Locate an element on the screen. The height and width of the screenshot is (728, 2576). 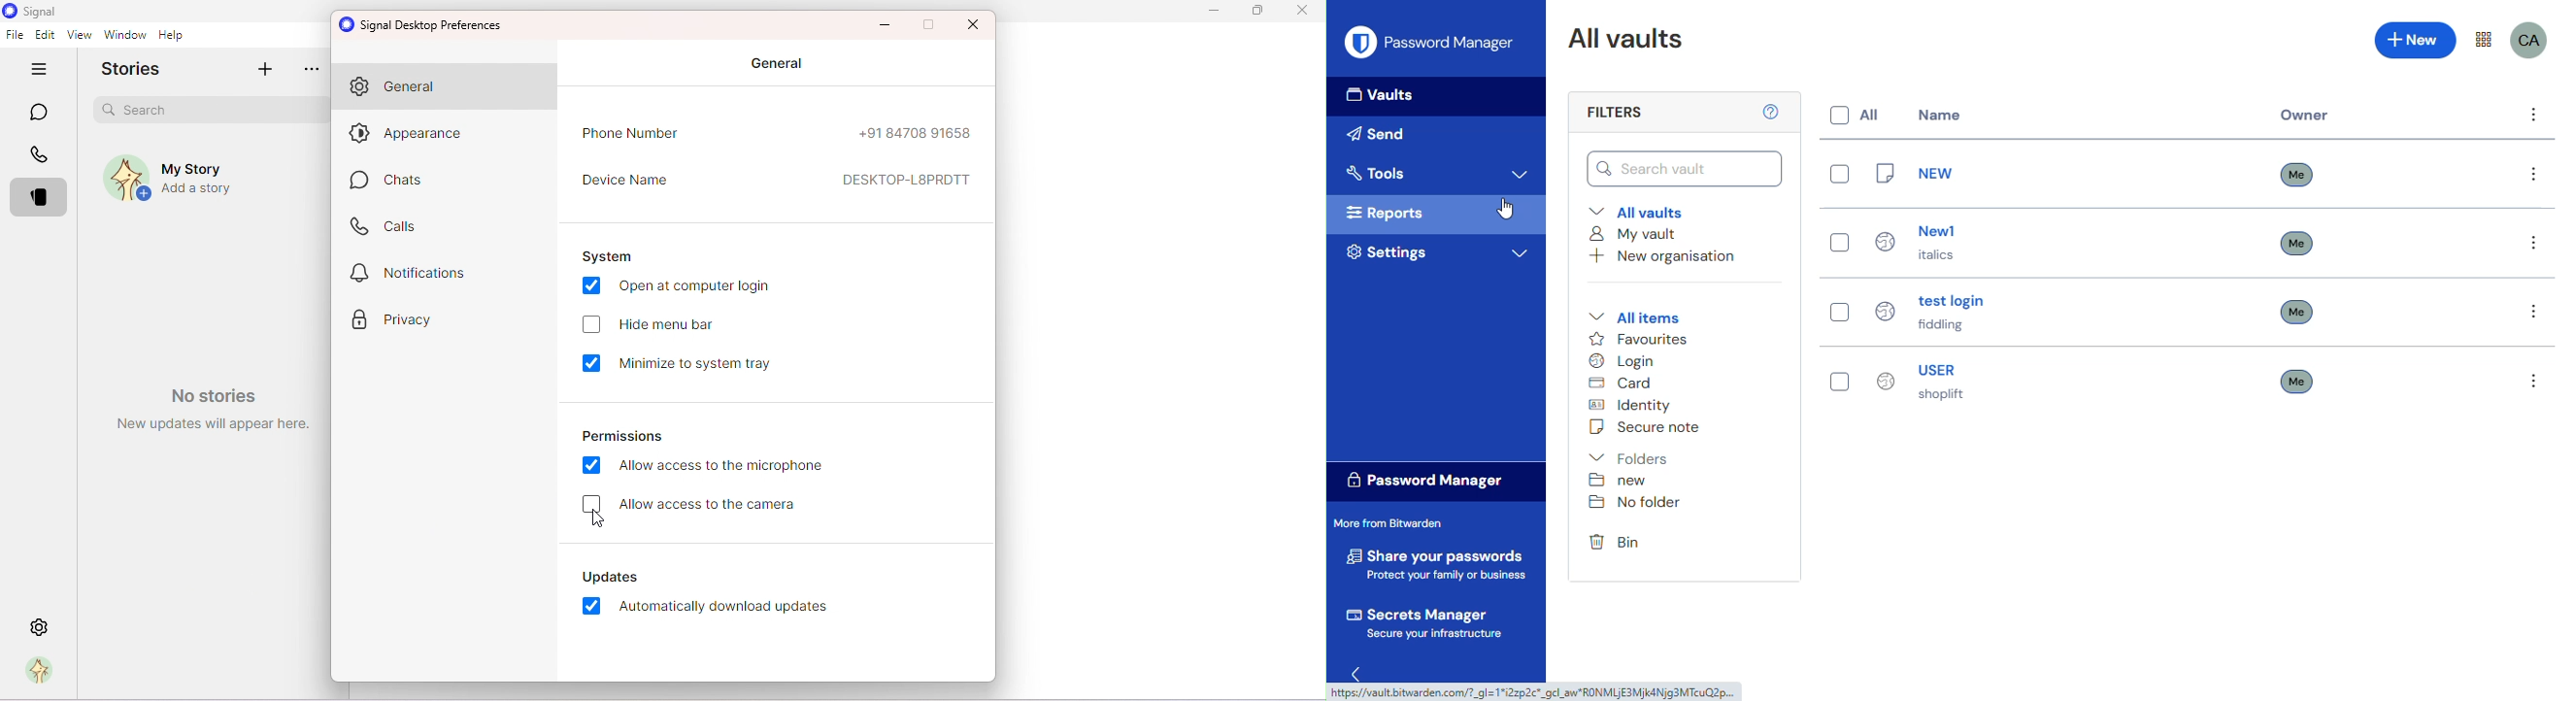
Hide menu bar is located at coordinates (658, 324).